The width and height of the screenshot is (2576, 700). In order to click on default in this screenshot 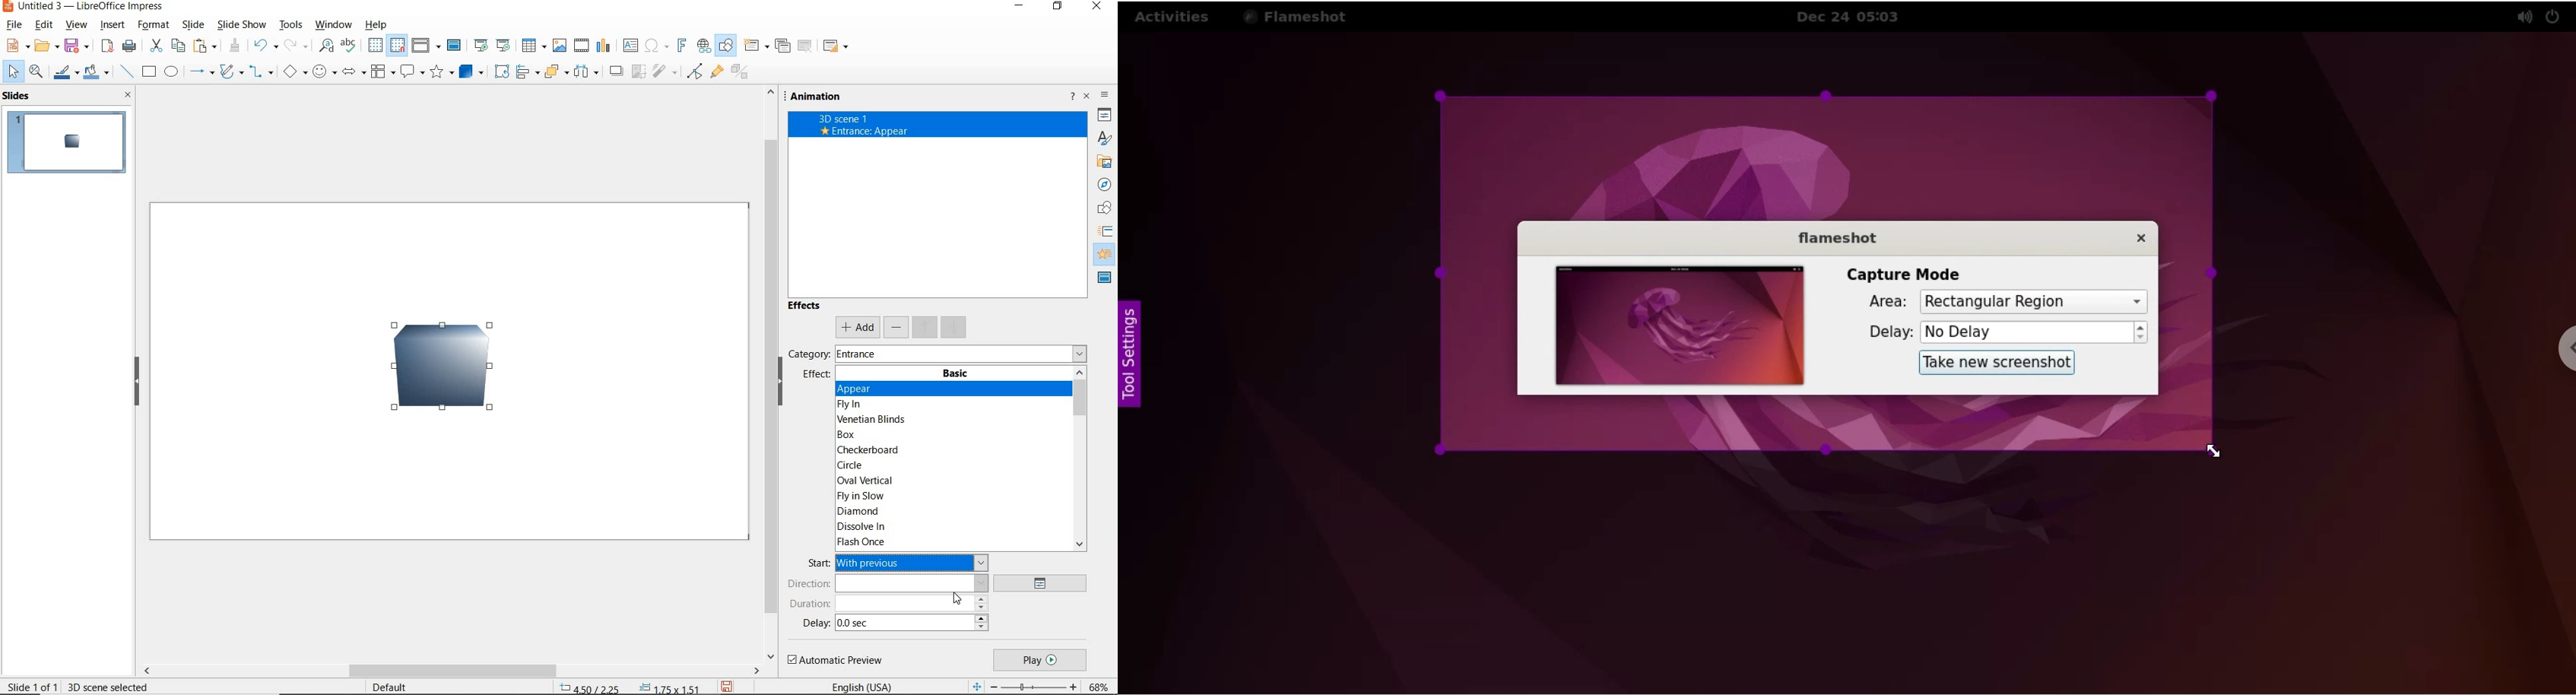, I will do `click(388, 686)`.